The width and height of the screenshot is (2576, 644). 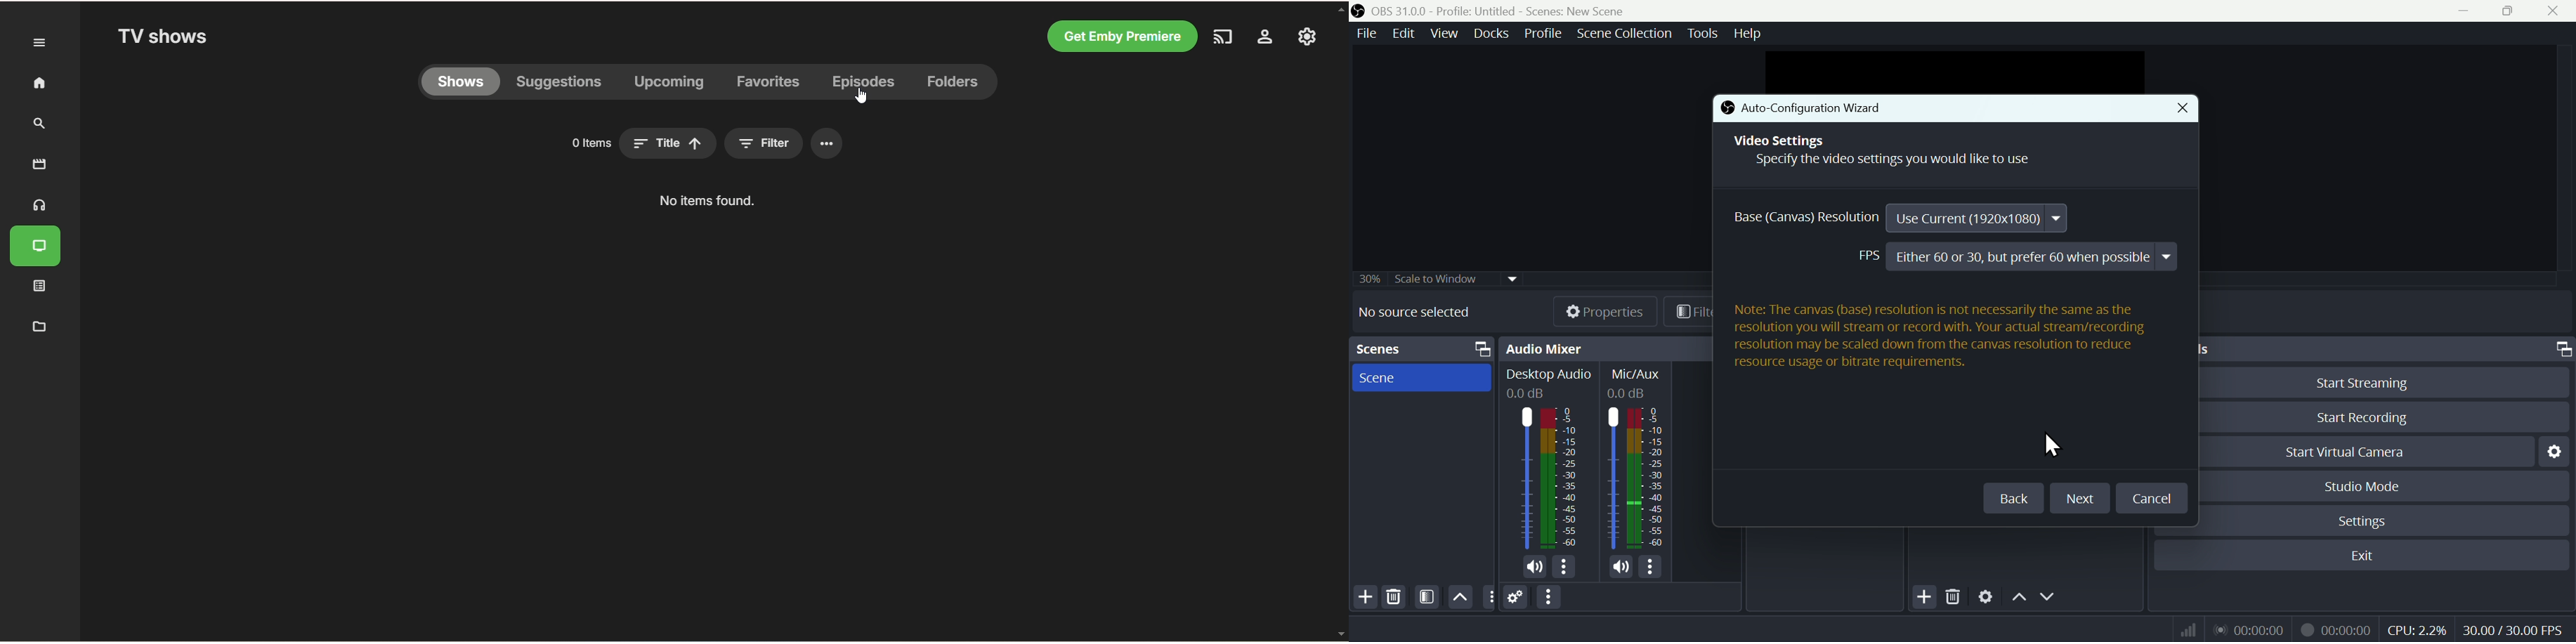 What do you see at coordinates (1837, 109) in the screenshot?
I see `Auto-Configuration Wizard` at bounding box center [1837, 109].